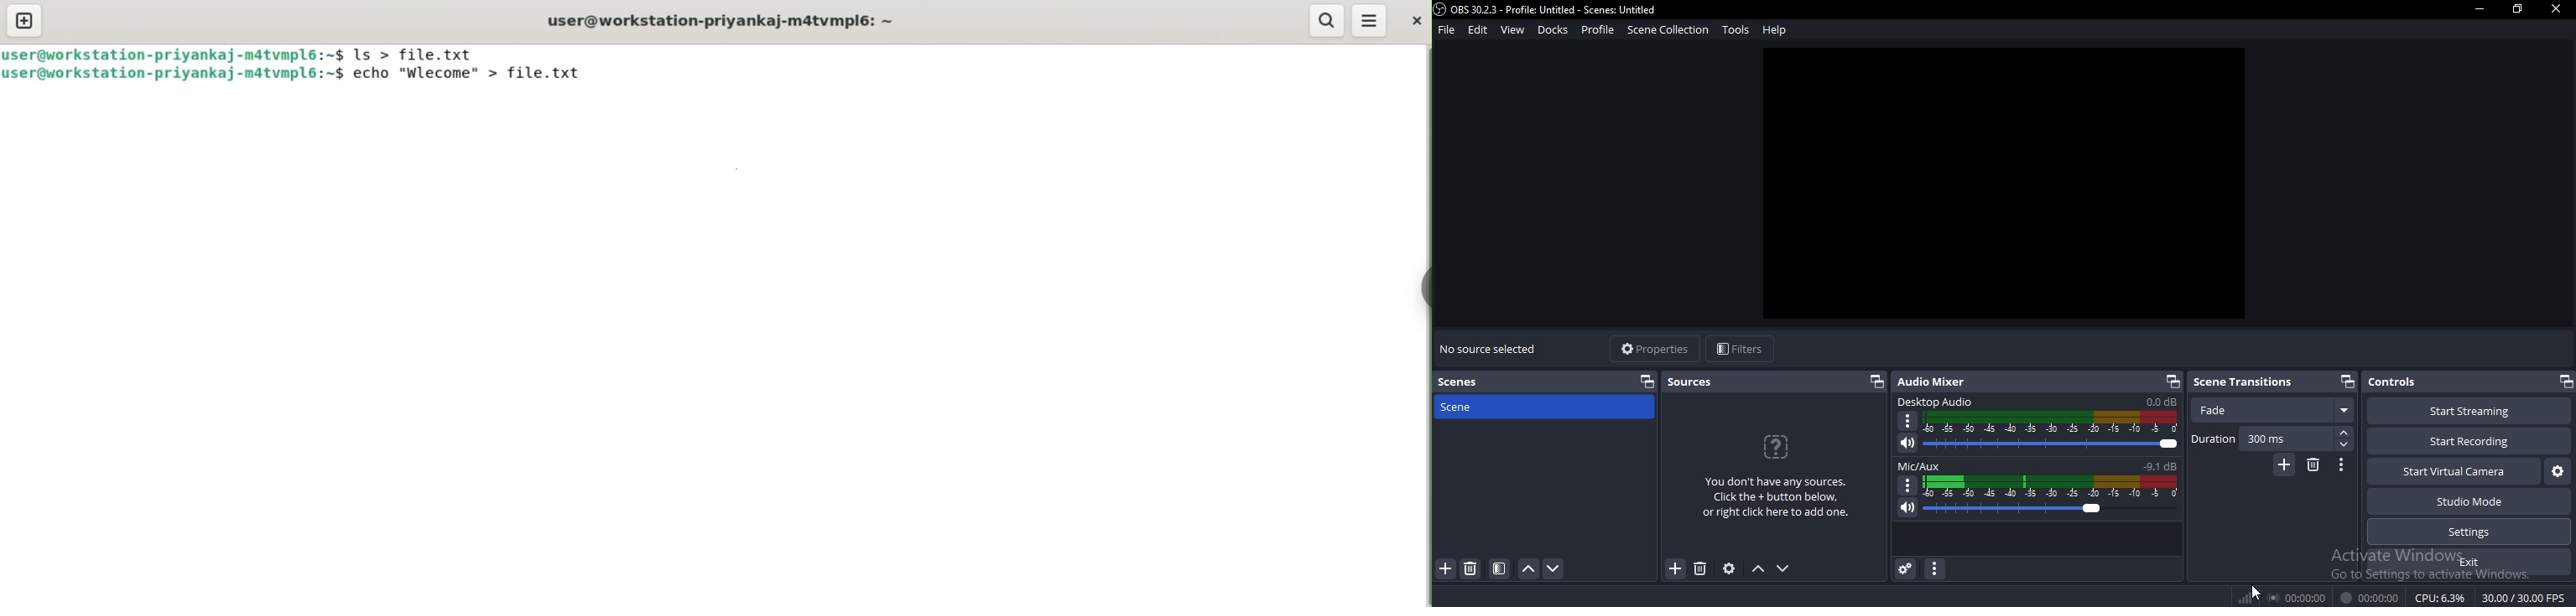 The height and width of the screenshot is (616, 2576). I want to click on start streaming, so click(2459, 409).